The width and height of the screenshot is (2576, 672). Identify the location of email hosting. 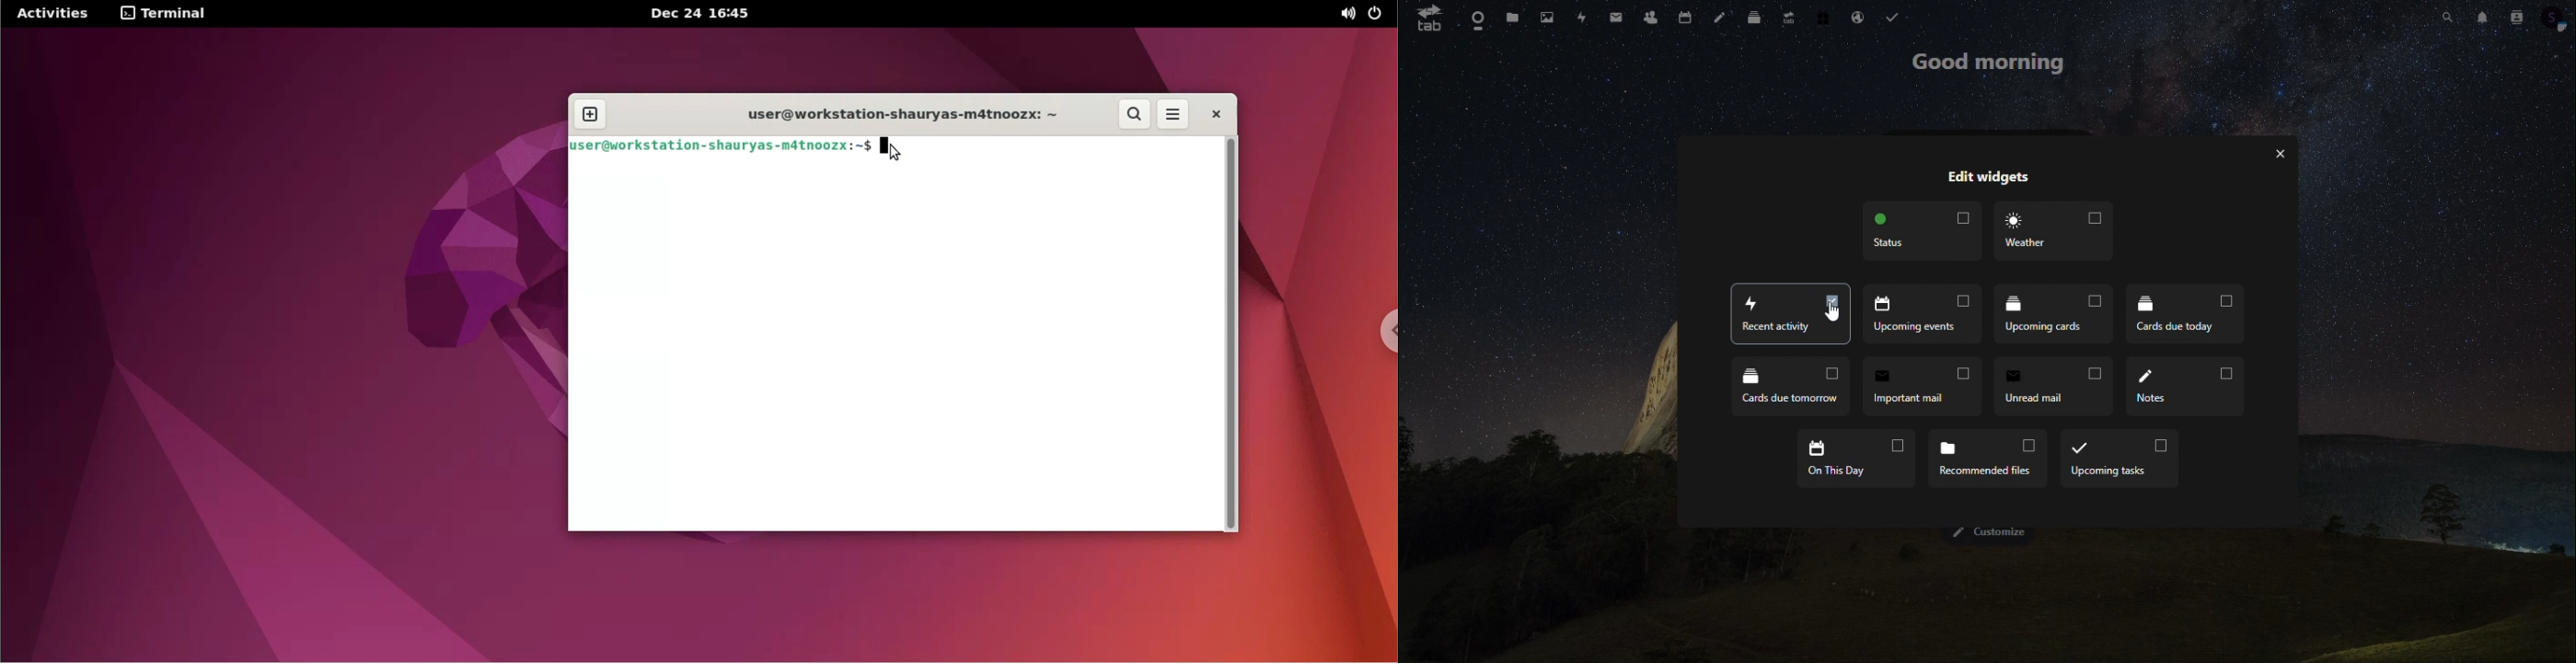
(1858, 20).